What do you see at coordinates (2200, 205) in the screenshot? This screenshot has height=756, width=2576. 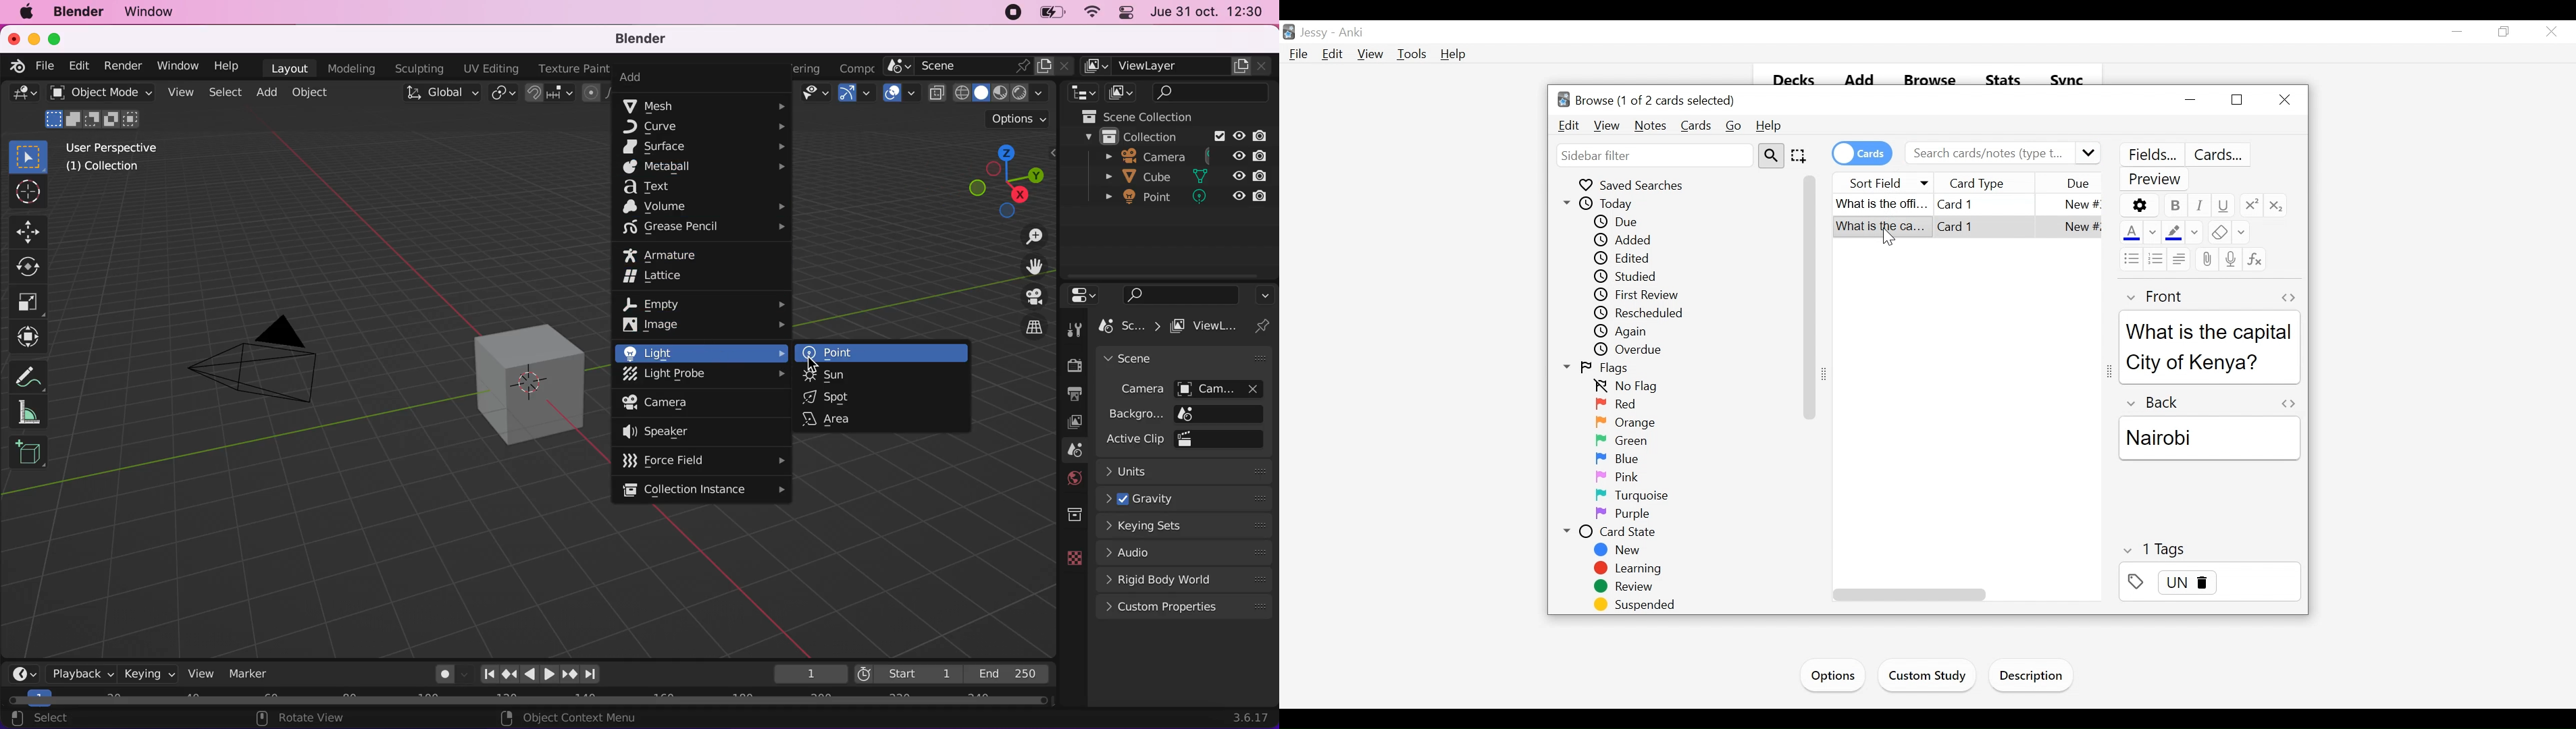 I see `Italics` at bounding box center [2200, 205].